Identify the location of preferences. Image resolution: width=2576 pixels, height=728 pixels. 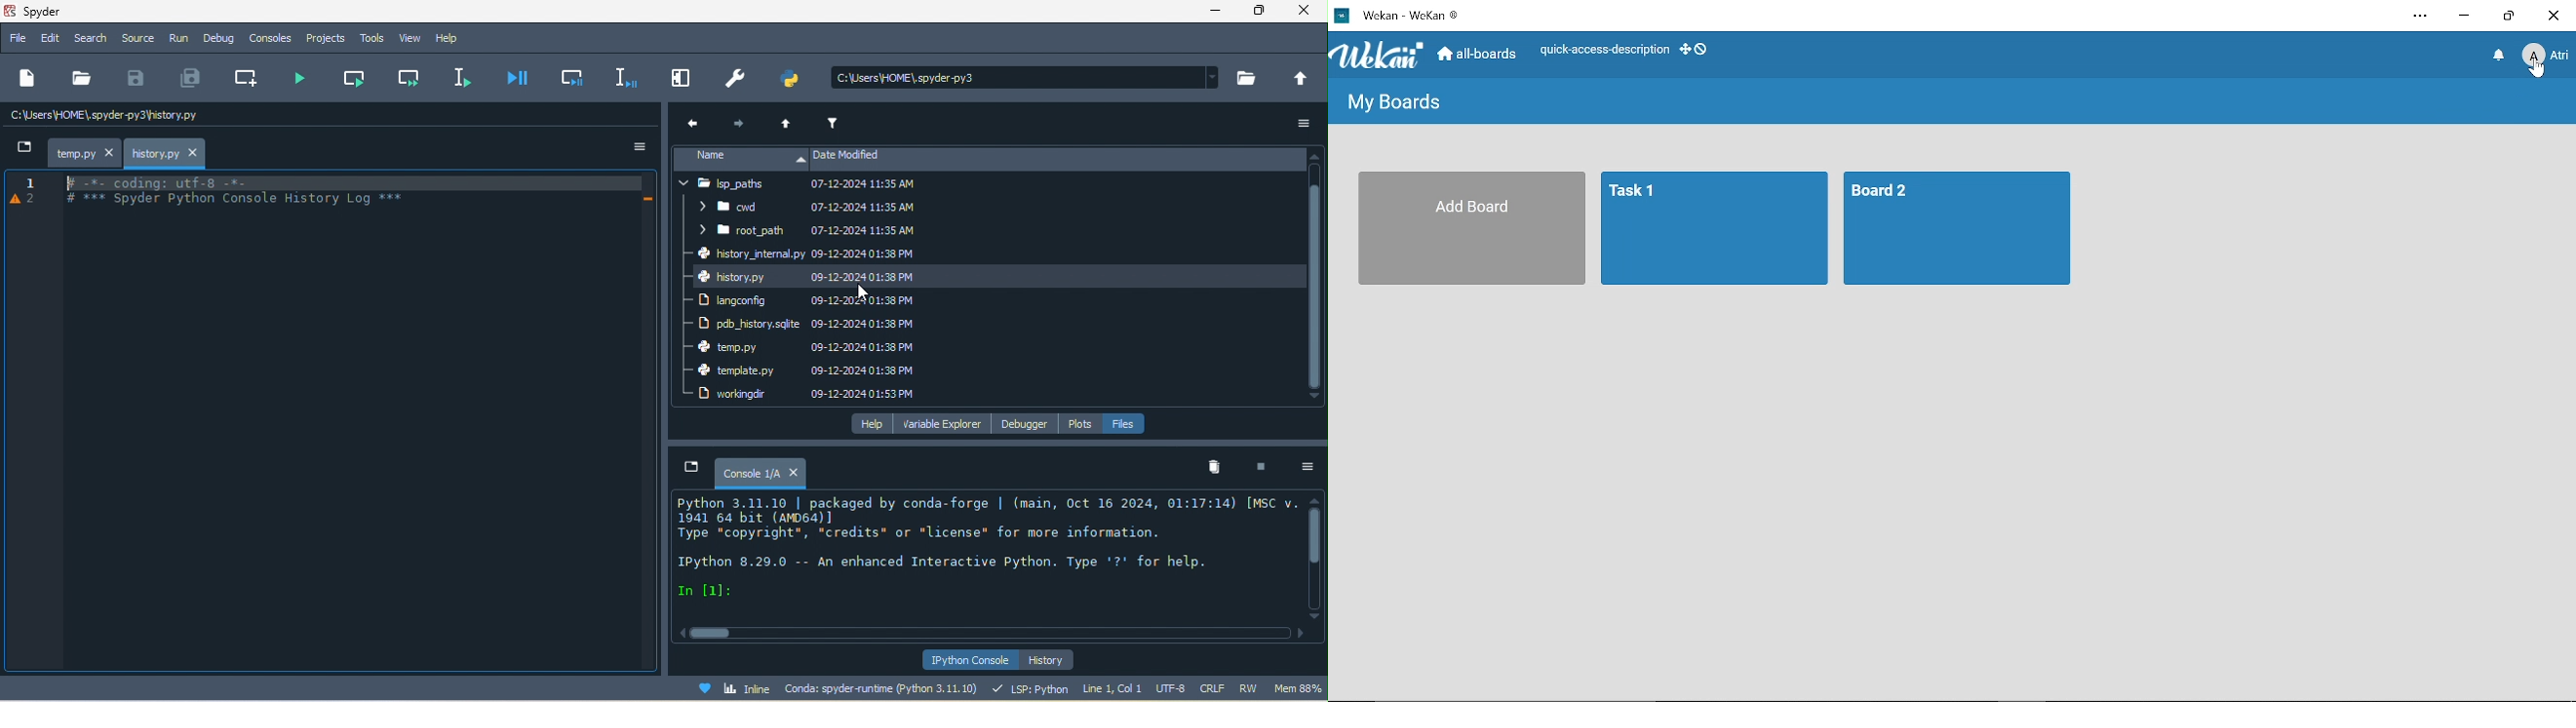
(738, 78).